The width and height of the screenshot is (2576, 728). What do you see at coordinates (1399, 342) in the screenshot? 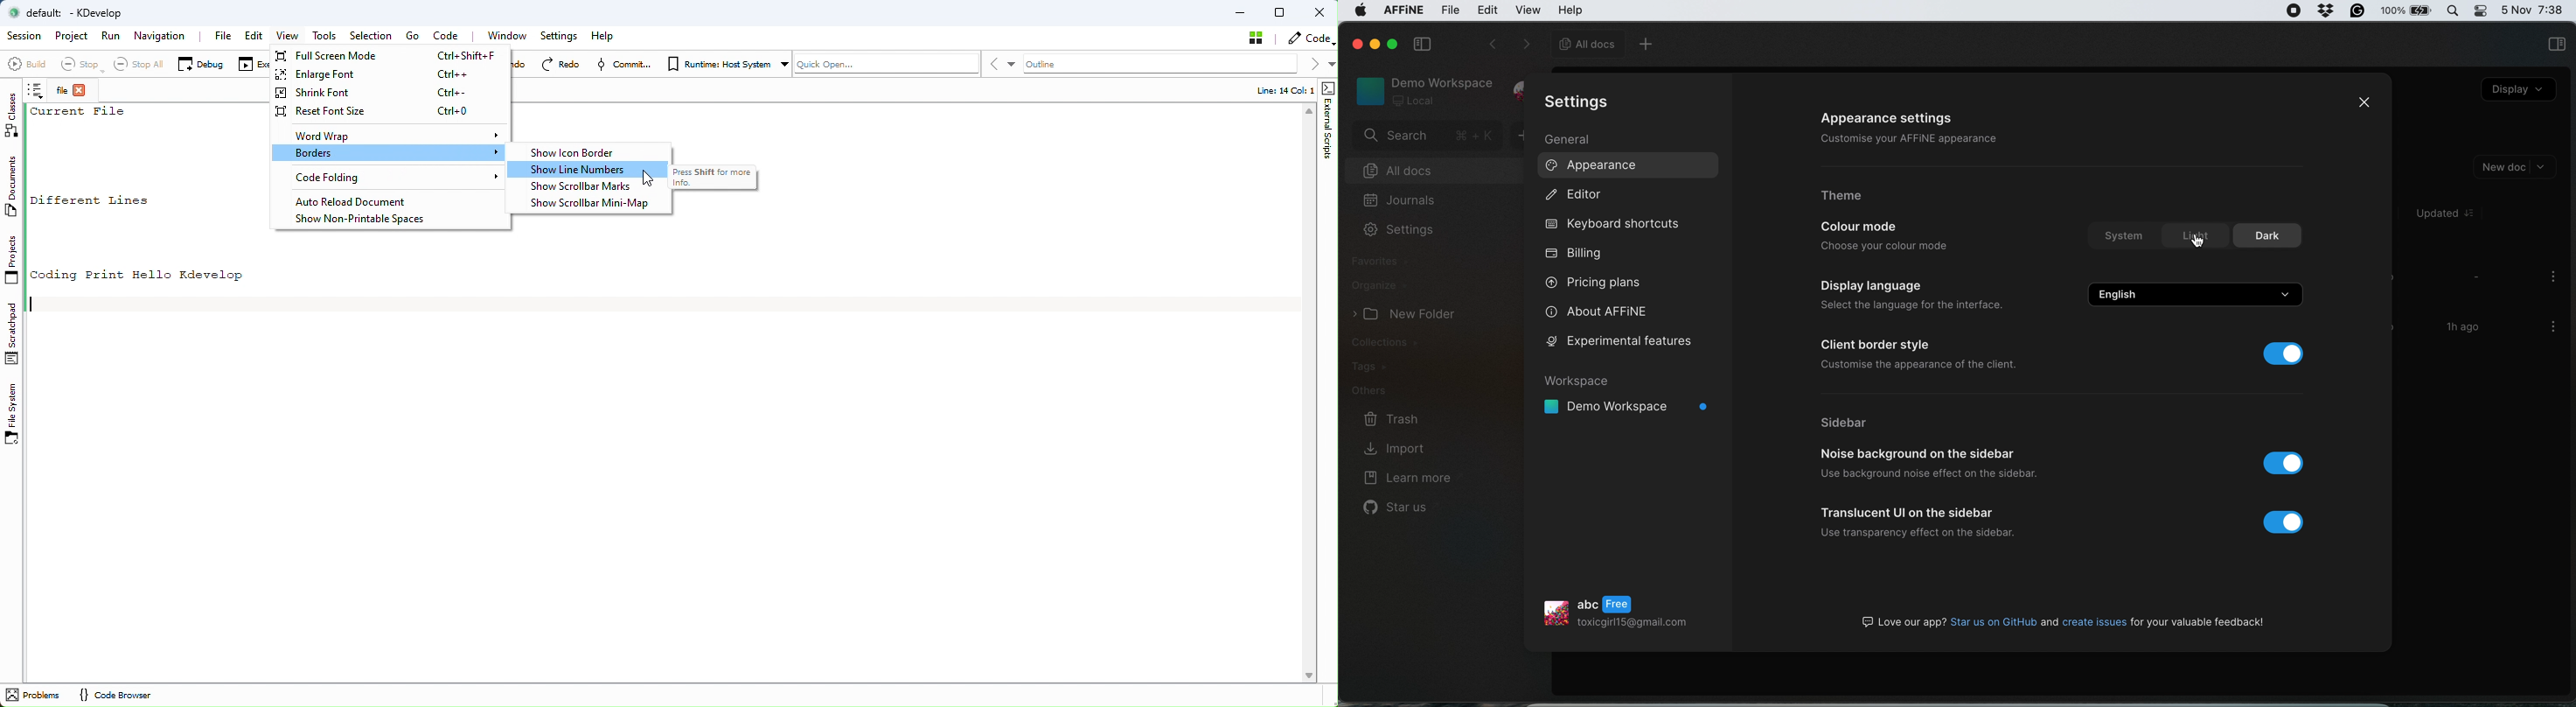
I see `collections` at bounding box center [1399, 342].